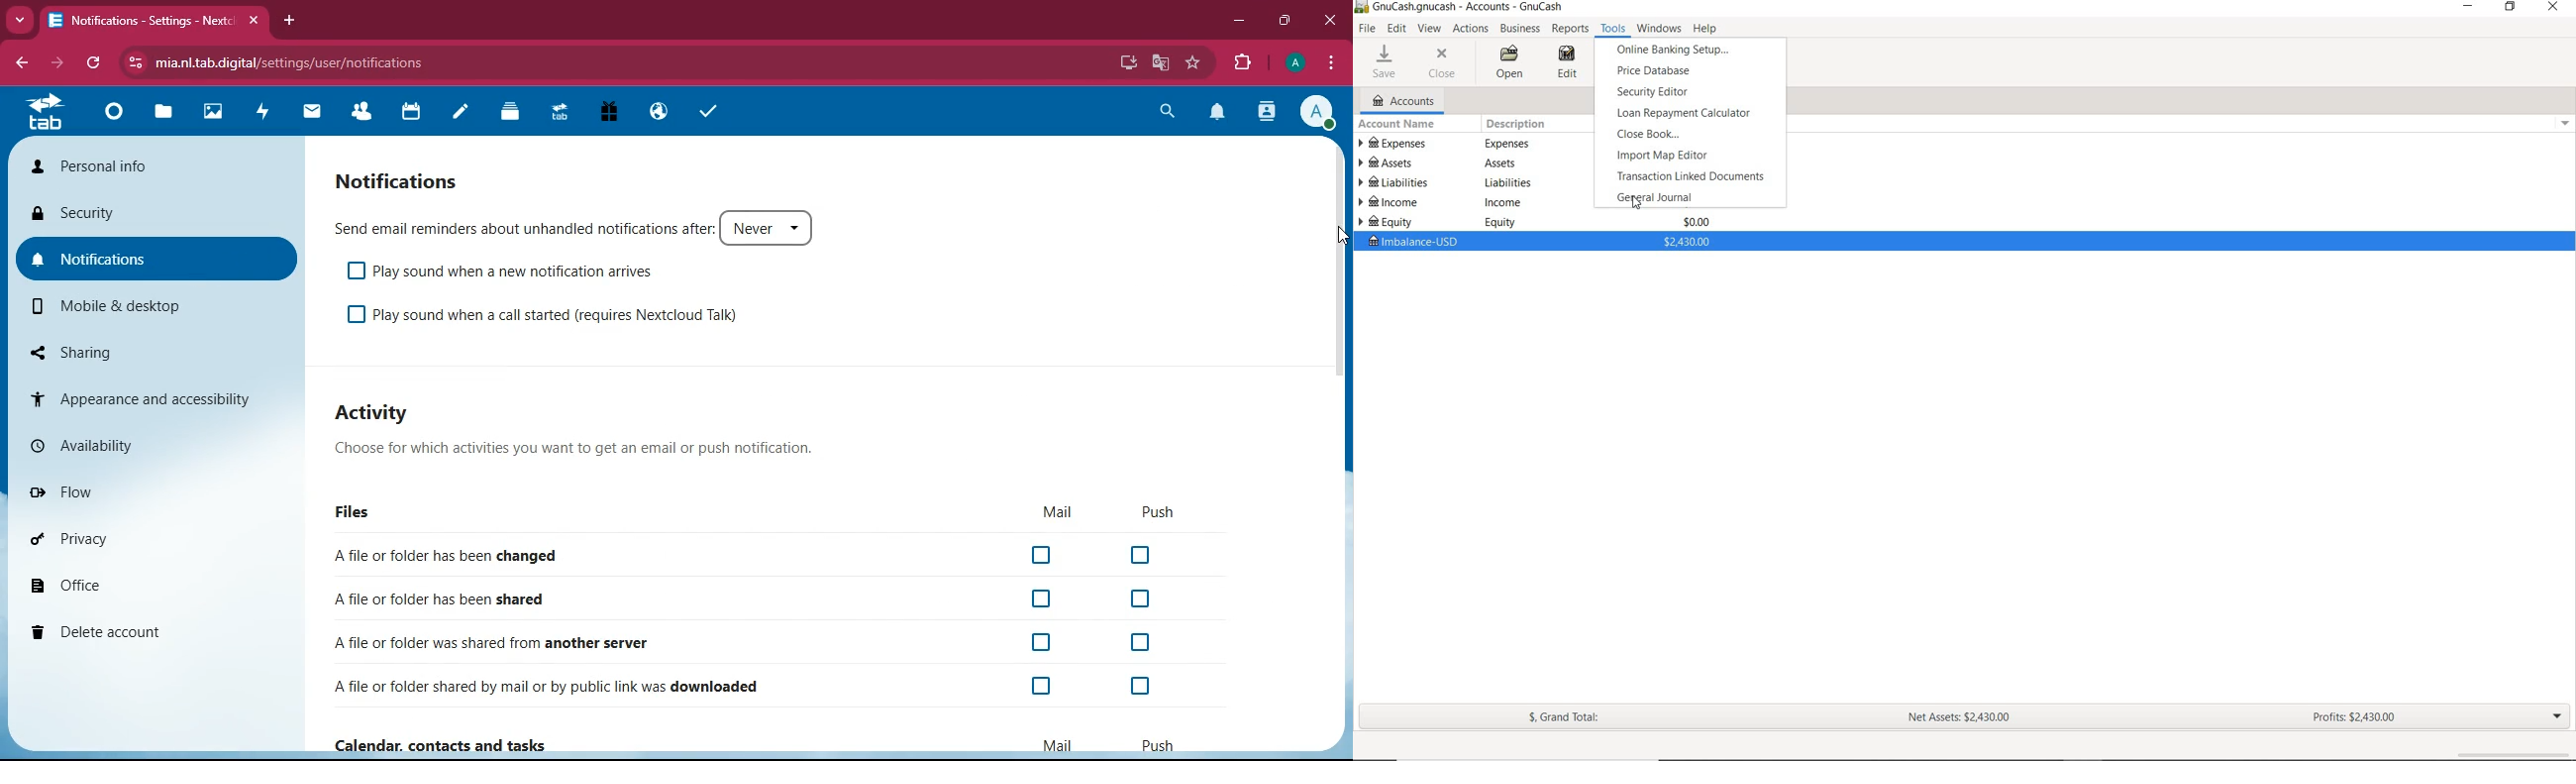 This screenshot has height=784, width=2576. Describe the element at coordinates (312, 113) in the screenshot. I see `mail` at that location.